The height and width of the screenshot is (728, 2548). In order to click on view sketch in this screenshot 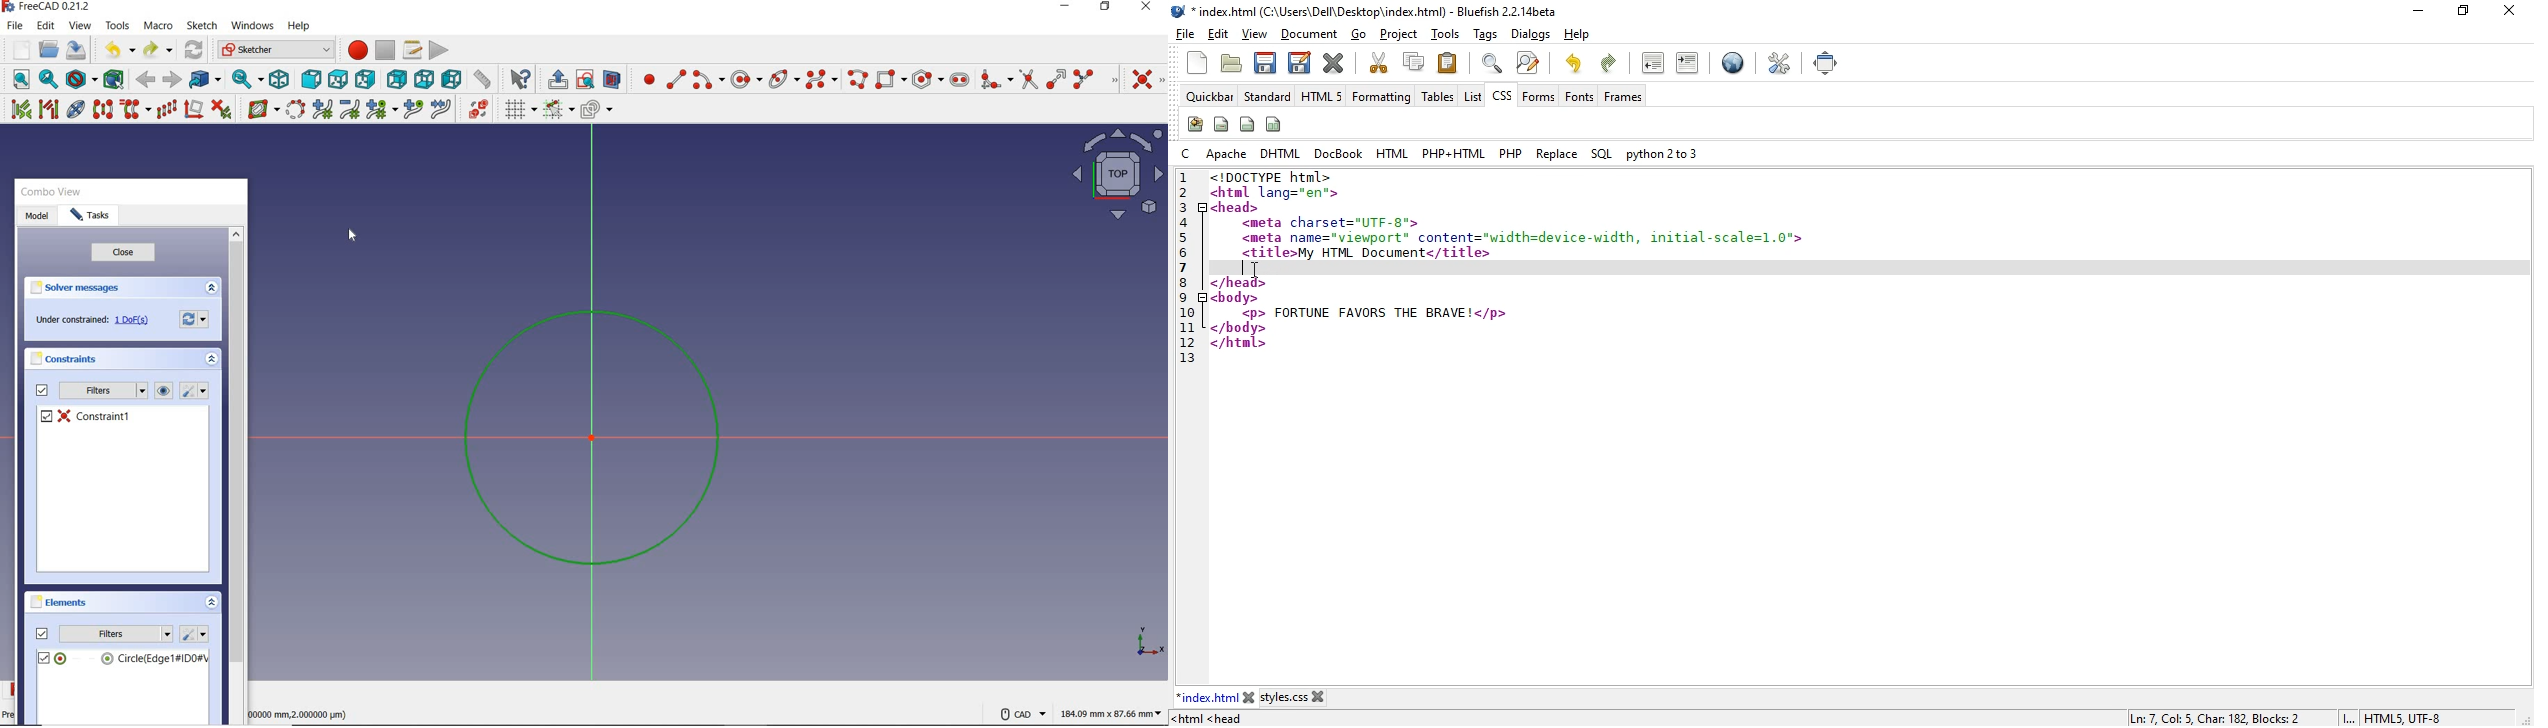, I will do `click(584, 78)`.